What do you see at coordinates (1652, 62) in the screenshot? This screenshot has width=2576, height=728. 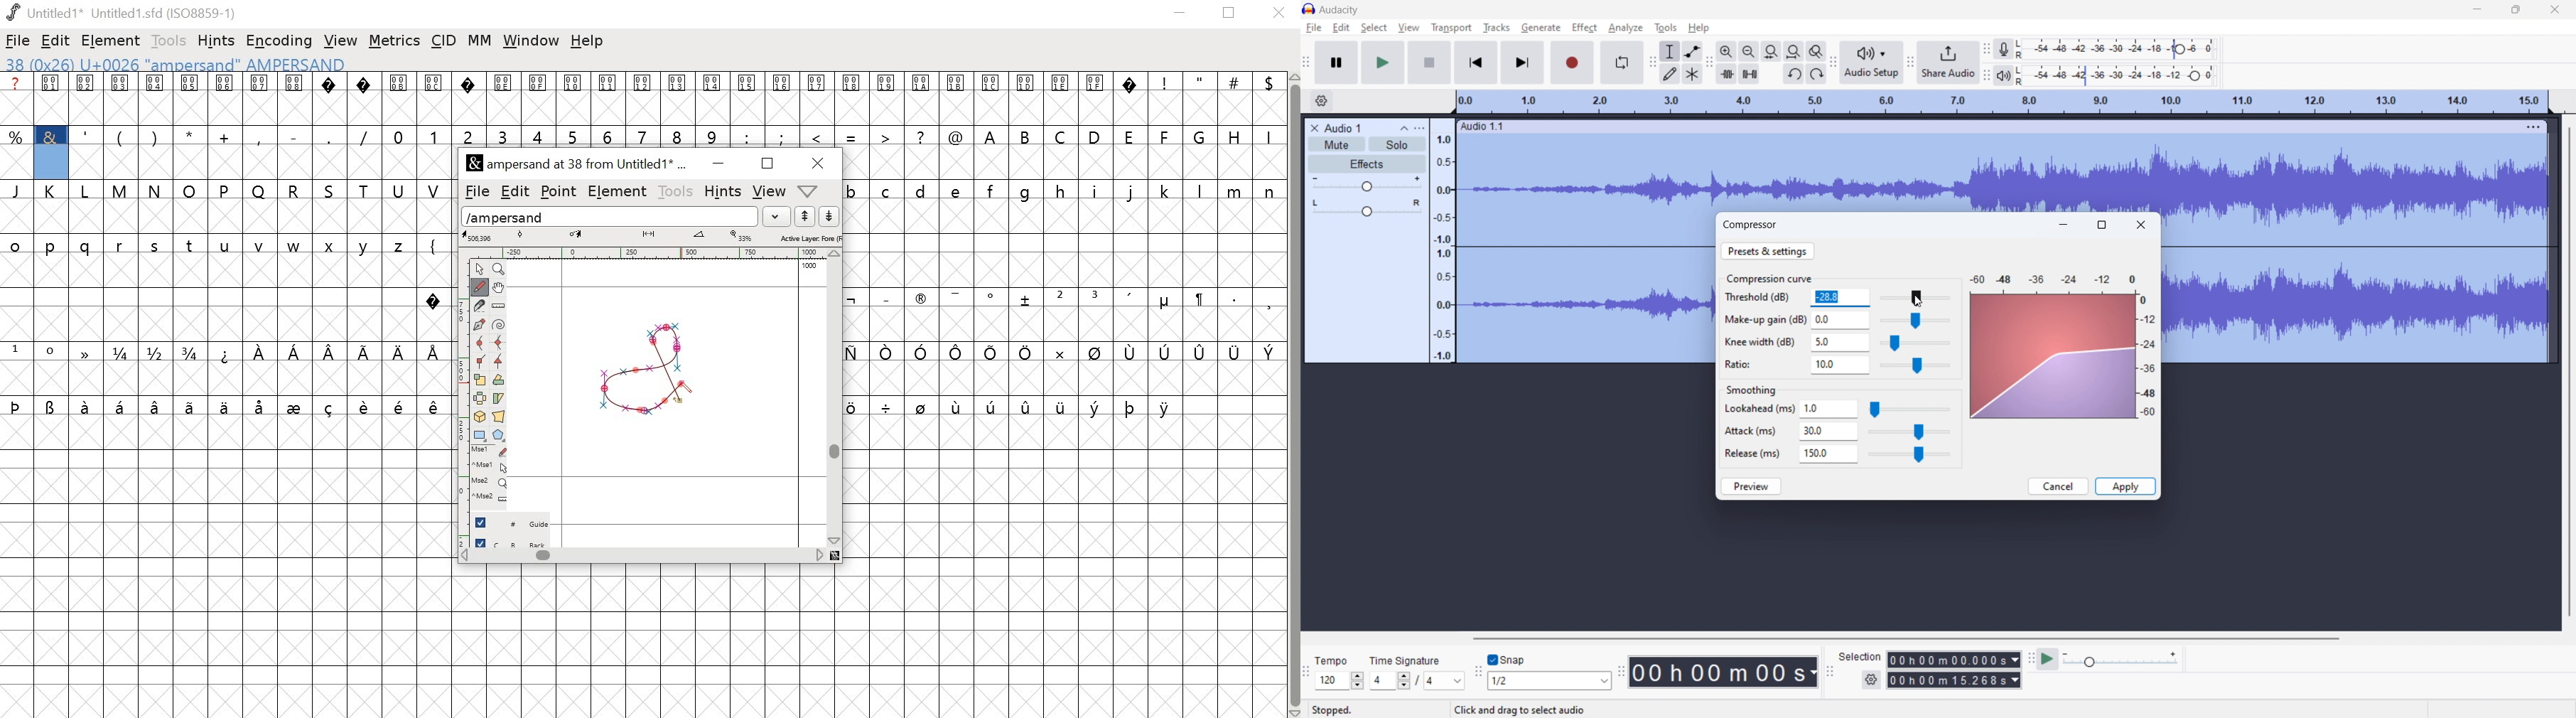 I see `` at bounding box center [1652, 62].